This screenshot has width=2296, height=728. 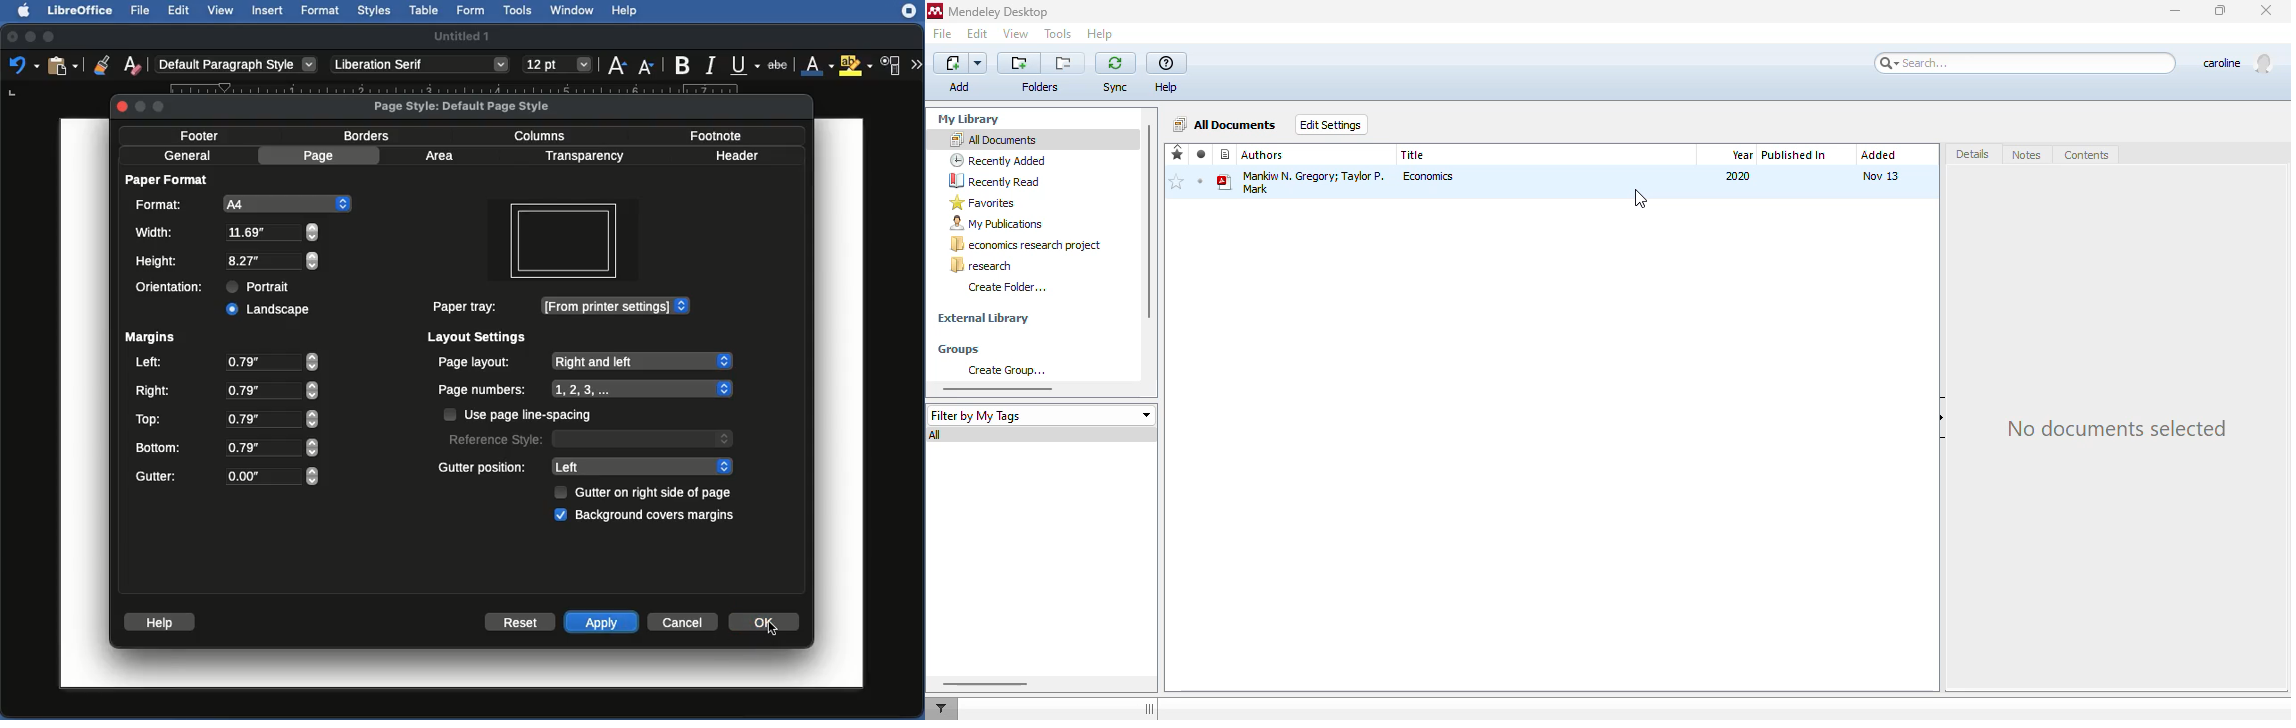 What do you see at coordinates (101, 64) in the screenshot?
I see `Clone formatting` at bounding box center [101, 64].